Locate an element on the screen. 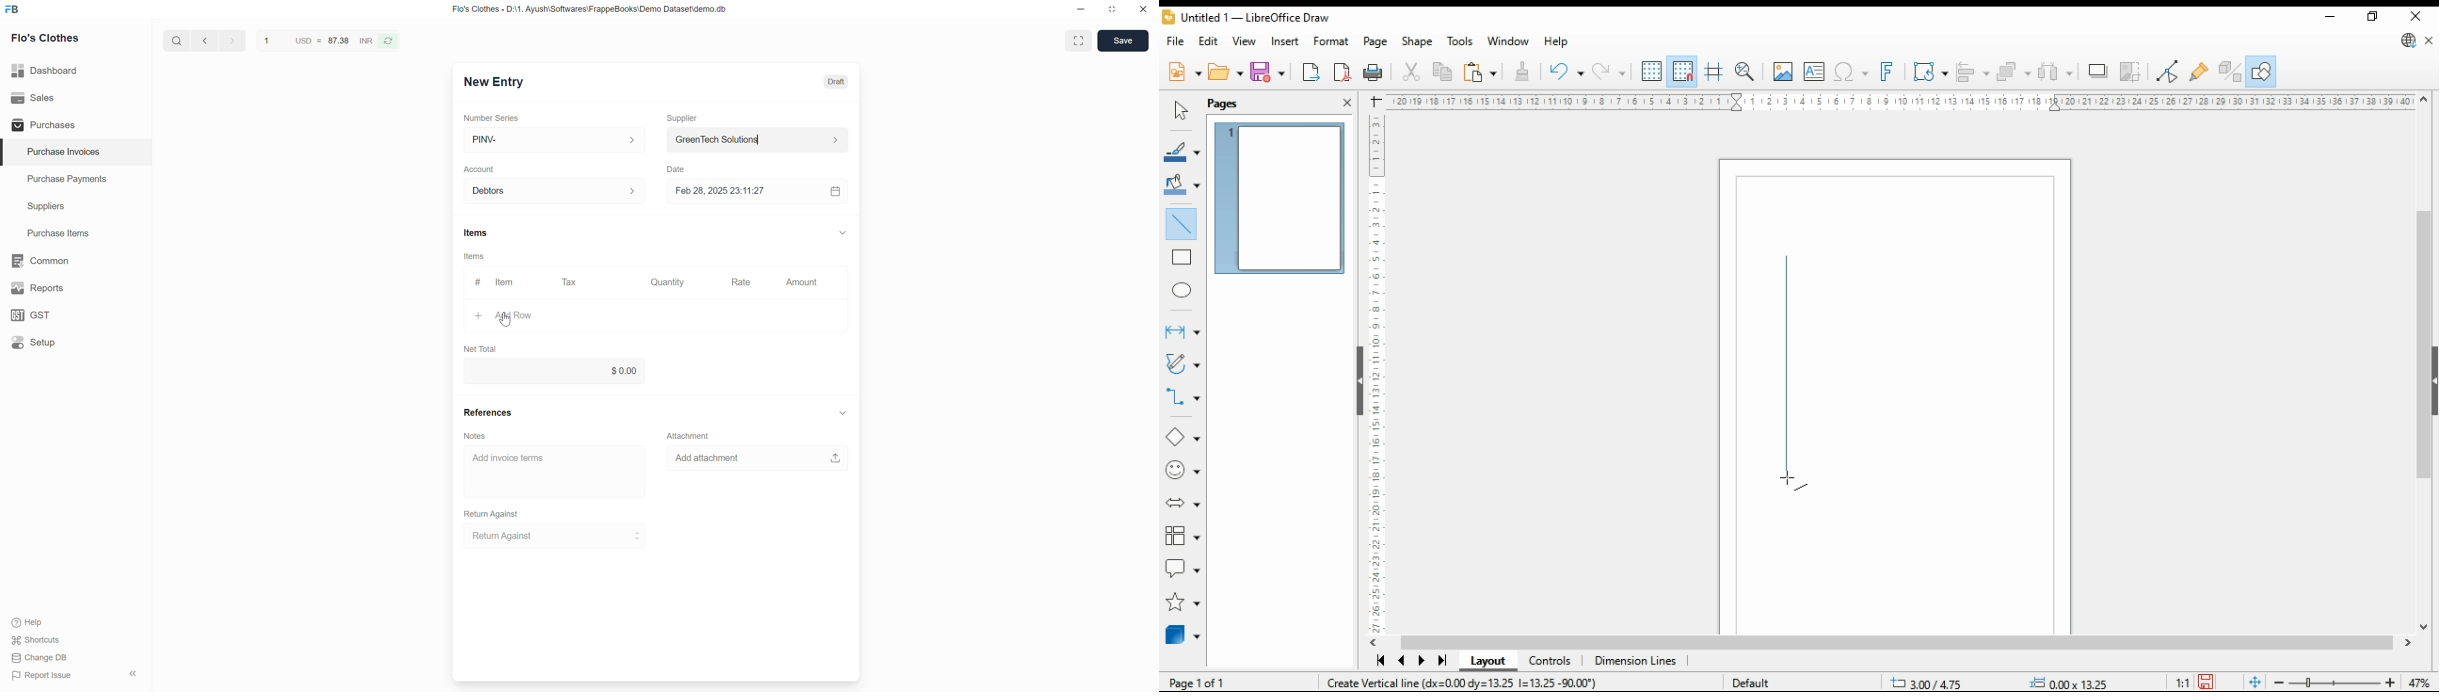 This screenshot has height=700, width=2464. connectors is located at coordinates (1183, 397).